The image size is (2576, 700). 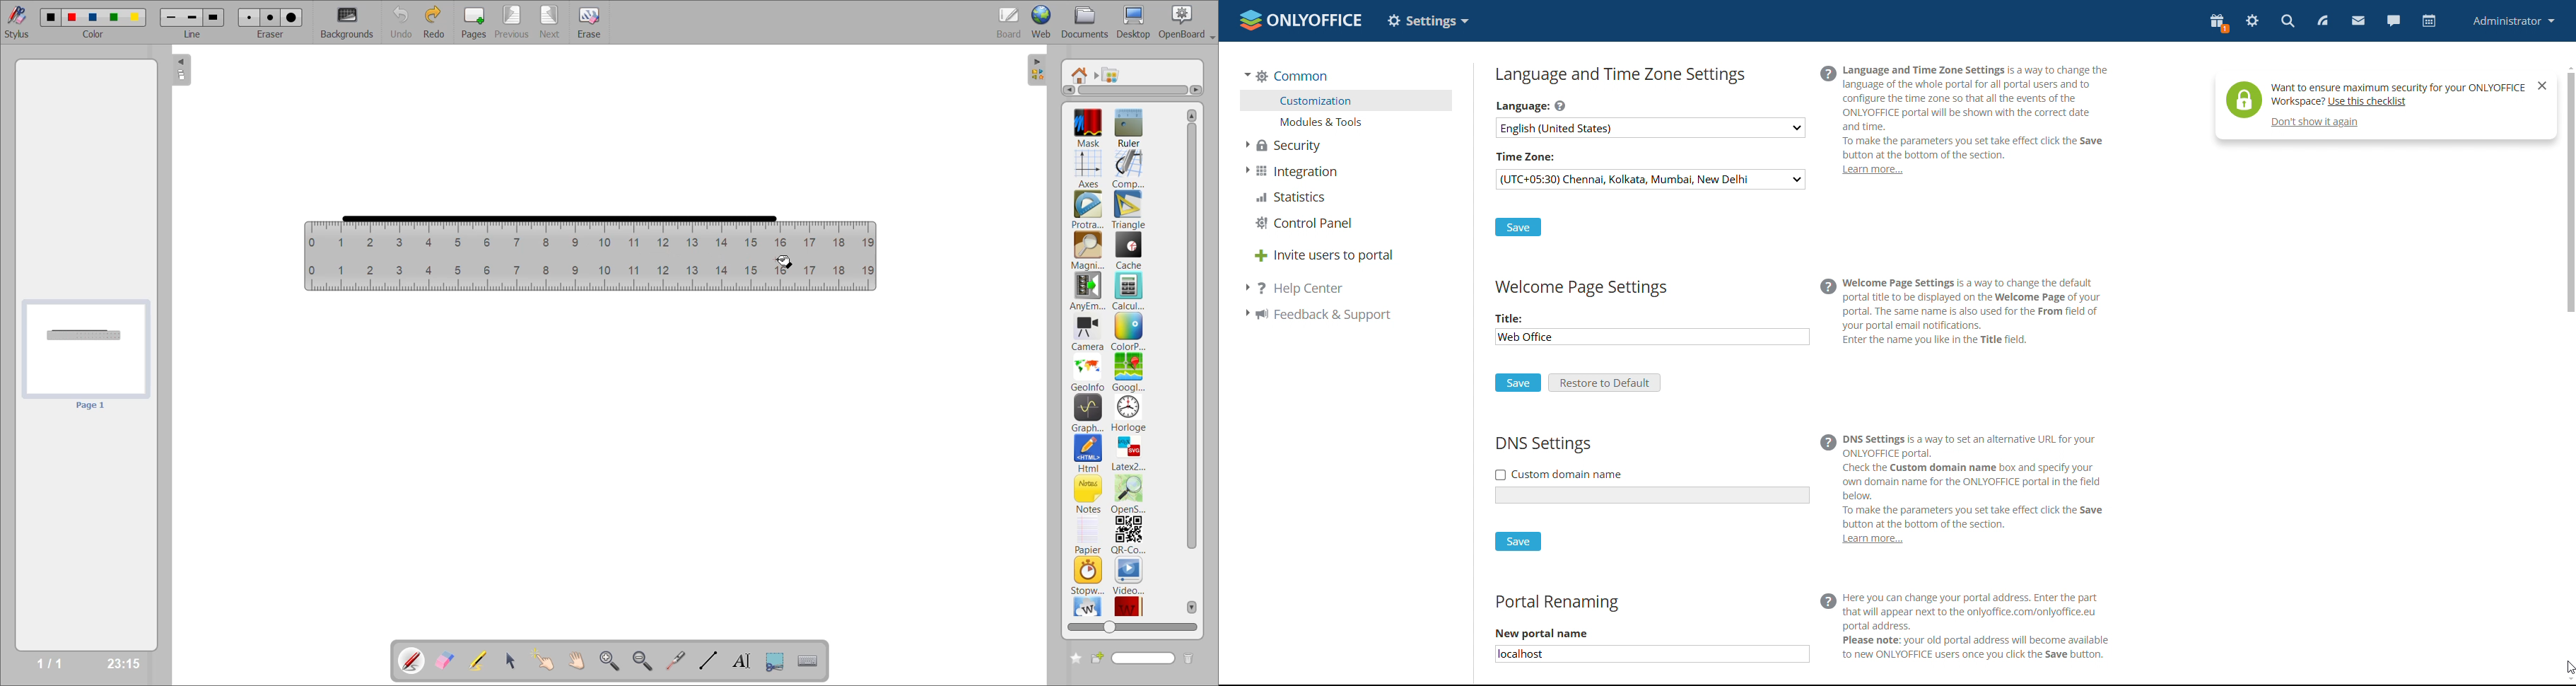 I want to click on mail, so click(x=2358, y=21).